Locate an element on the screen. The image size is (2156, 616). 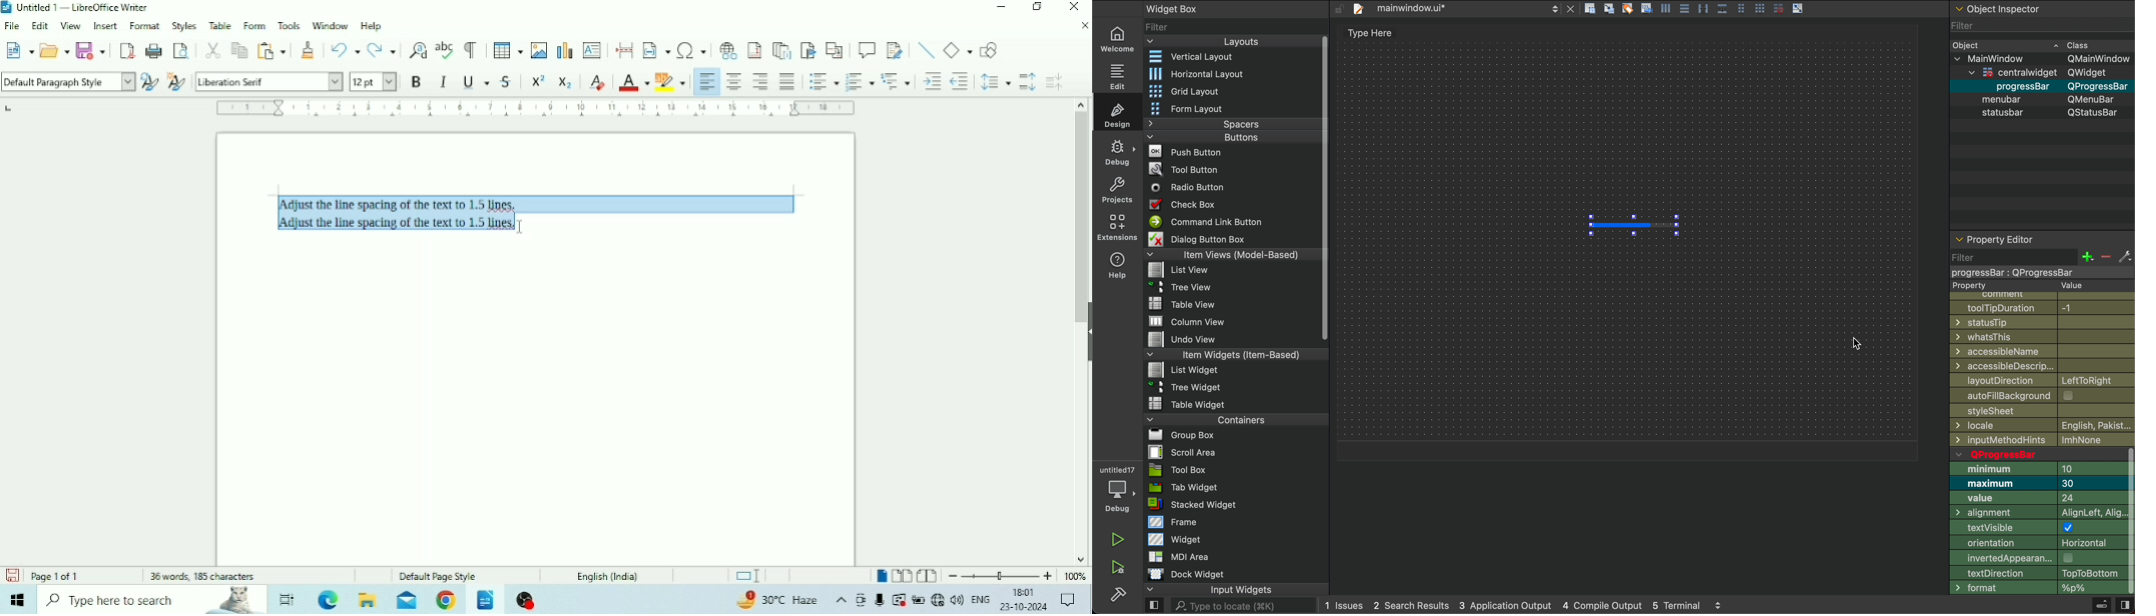
Page number is located at coordinates (56, 576).